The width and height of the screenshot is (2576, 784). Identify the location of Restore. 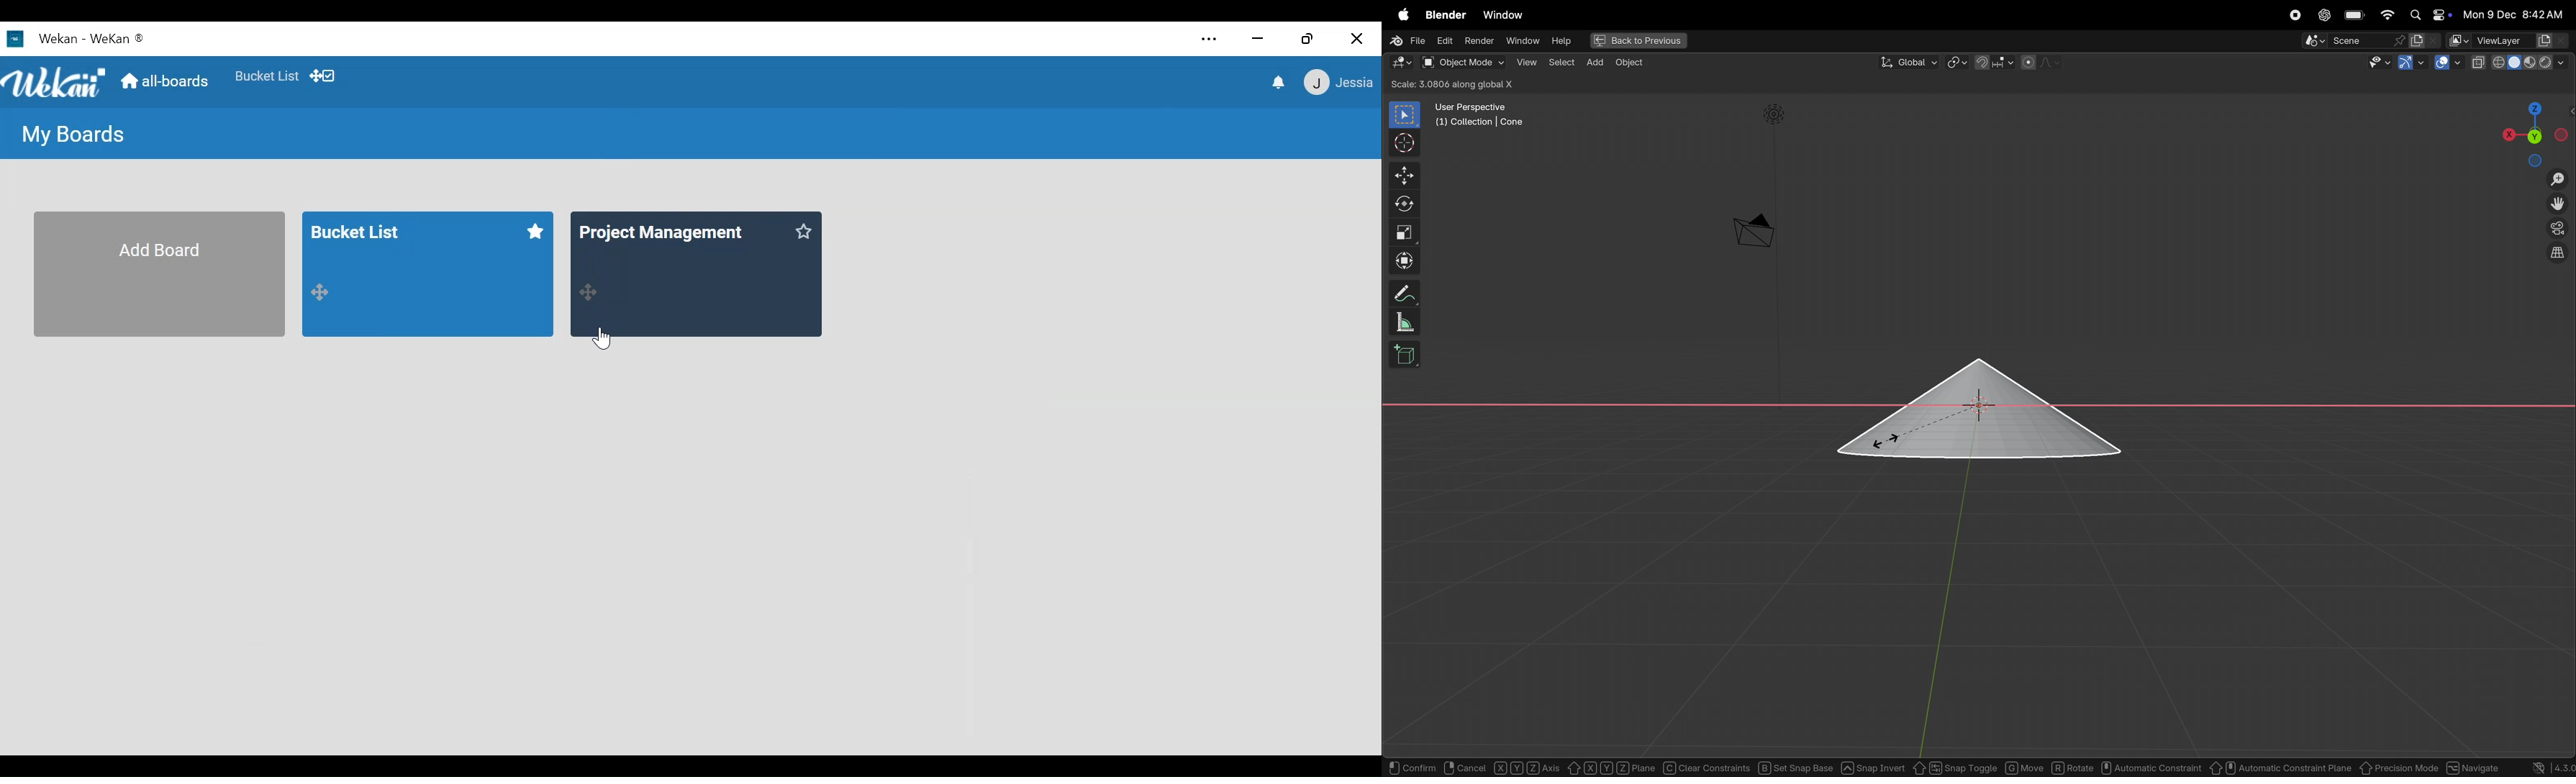
(1307, 38).